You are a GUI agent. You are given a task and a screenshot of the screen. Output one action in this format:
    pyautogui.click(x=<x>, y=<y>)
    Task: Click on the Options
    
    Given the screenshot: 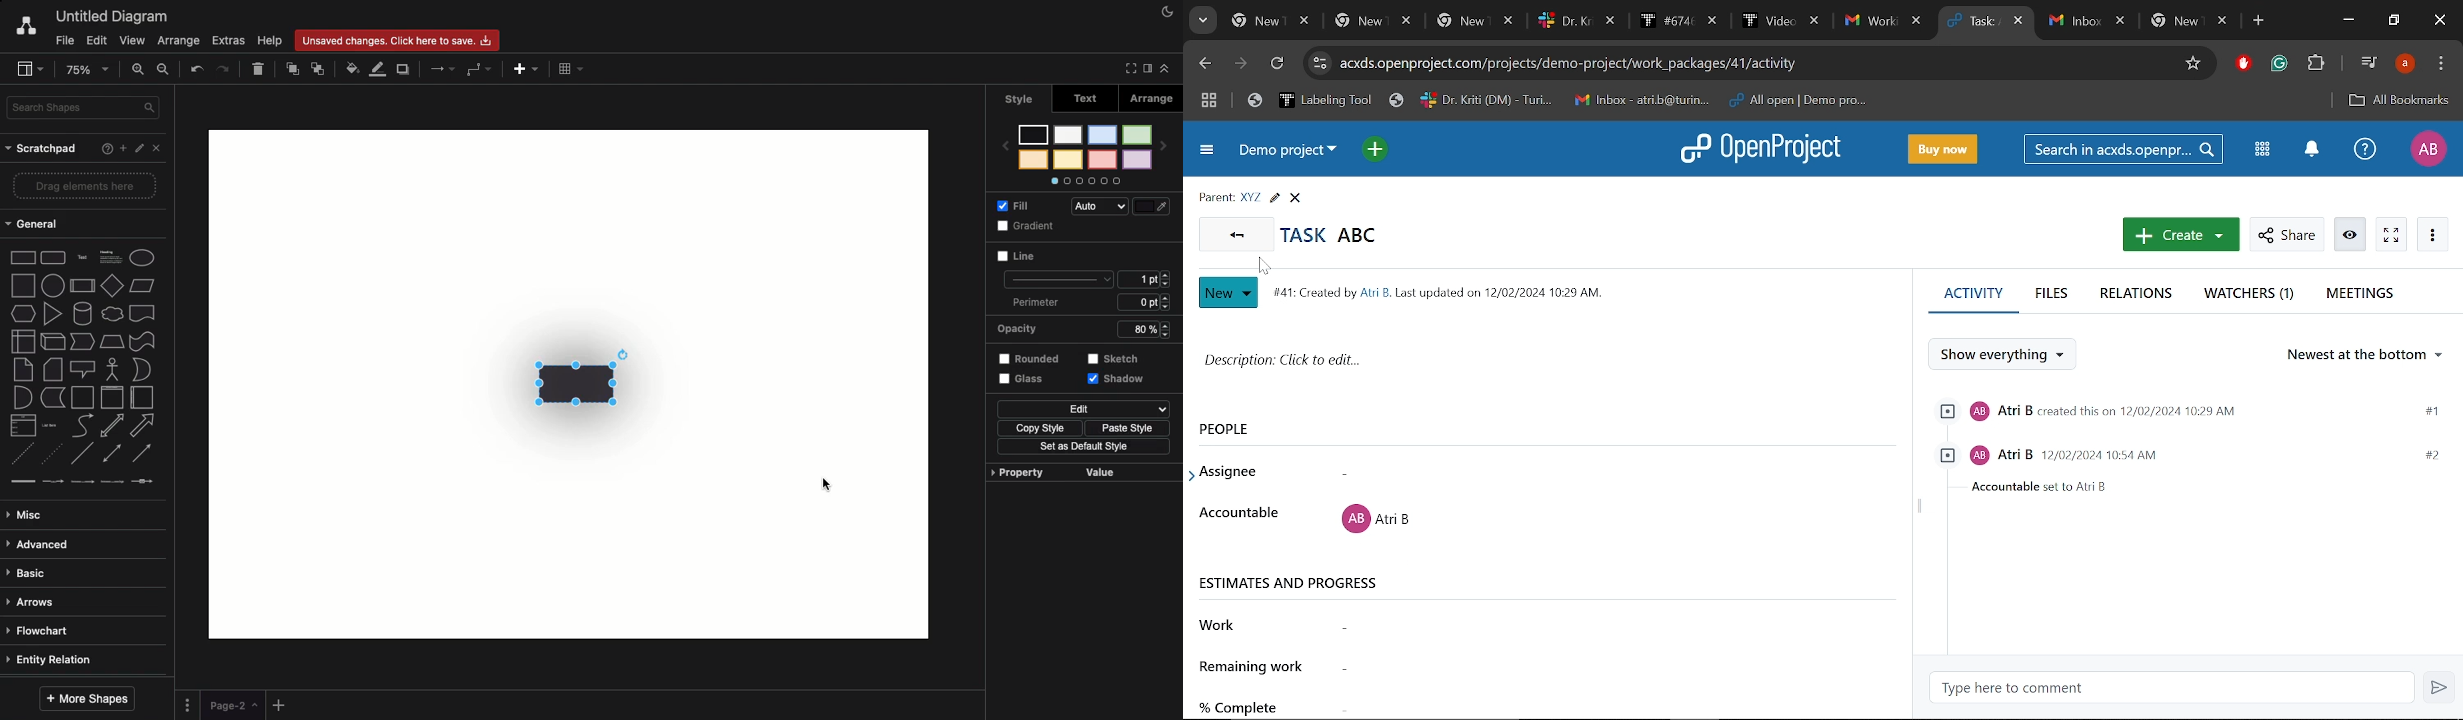 What is the action you would take?
    pyautogui.click(x=189, y=706)
    